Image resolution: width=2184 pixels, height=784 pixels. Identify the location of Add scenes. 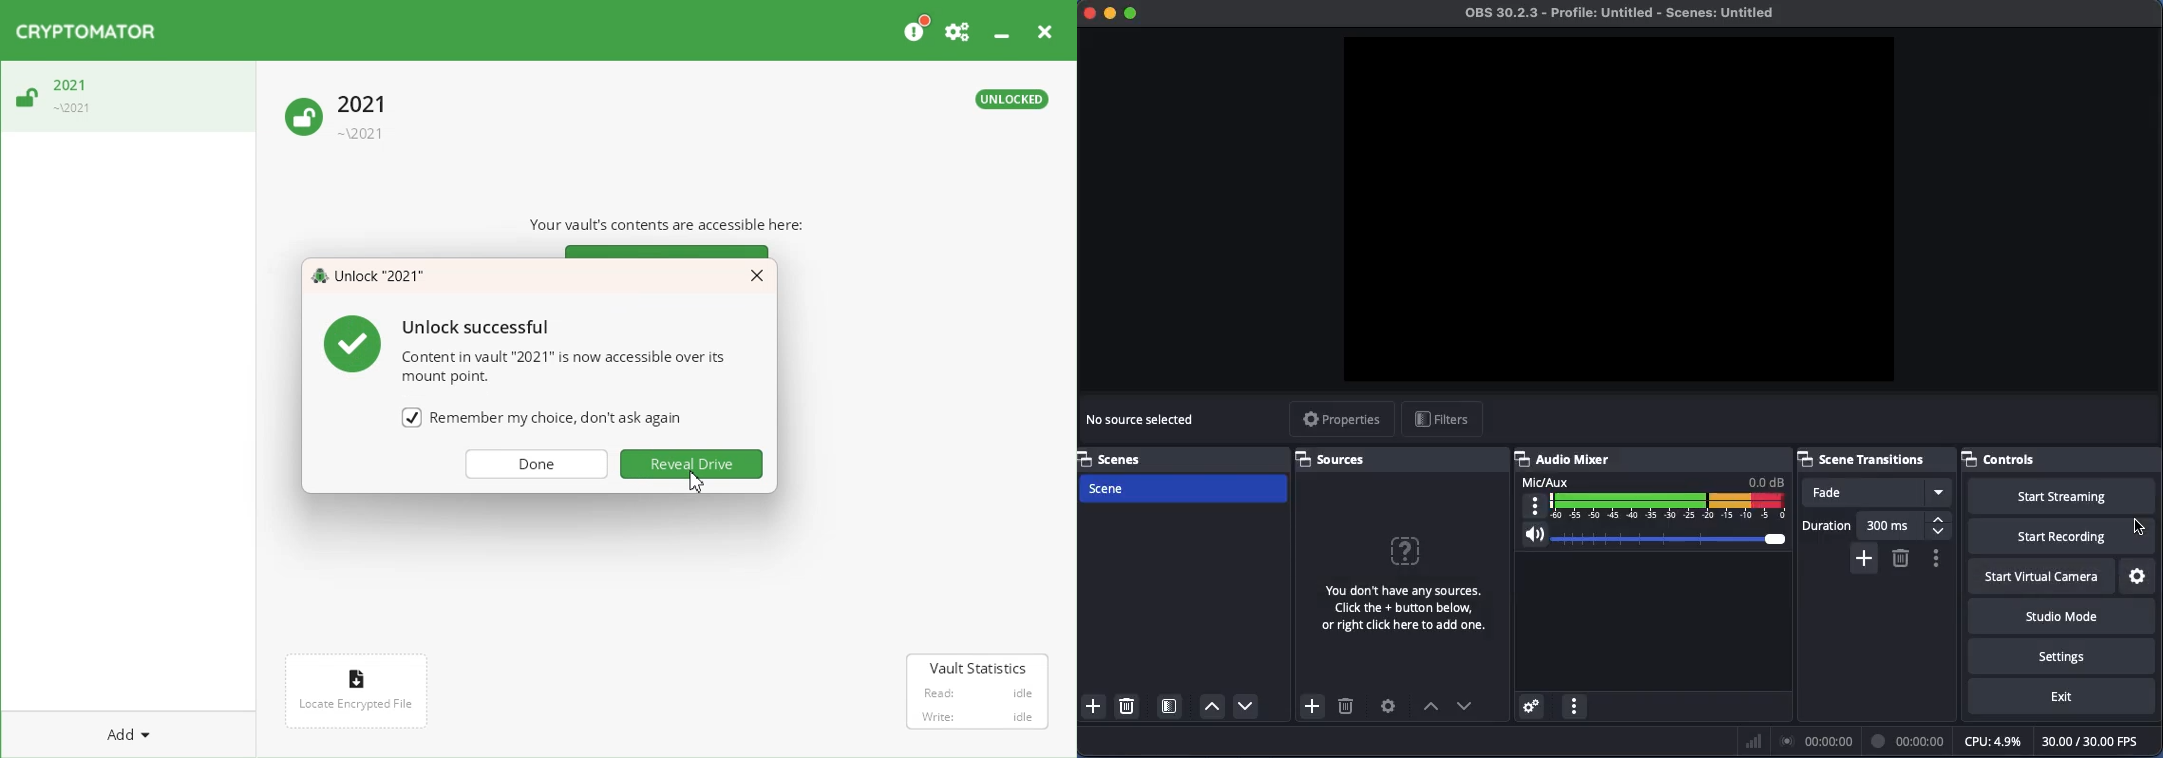
(1094, 706).